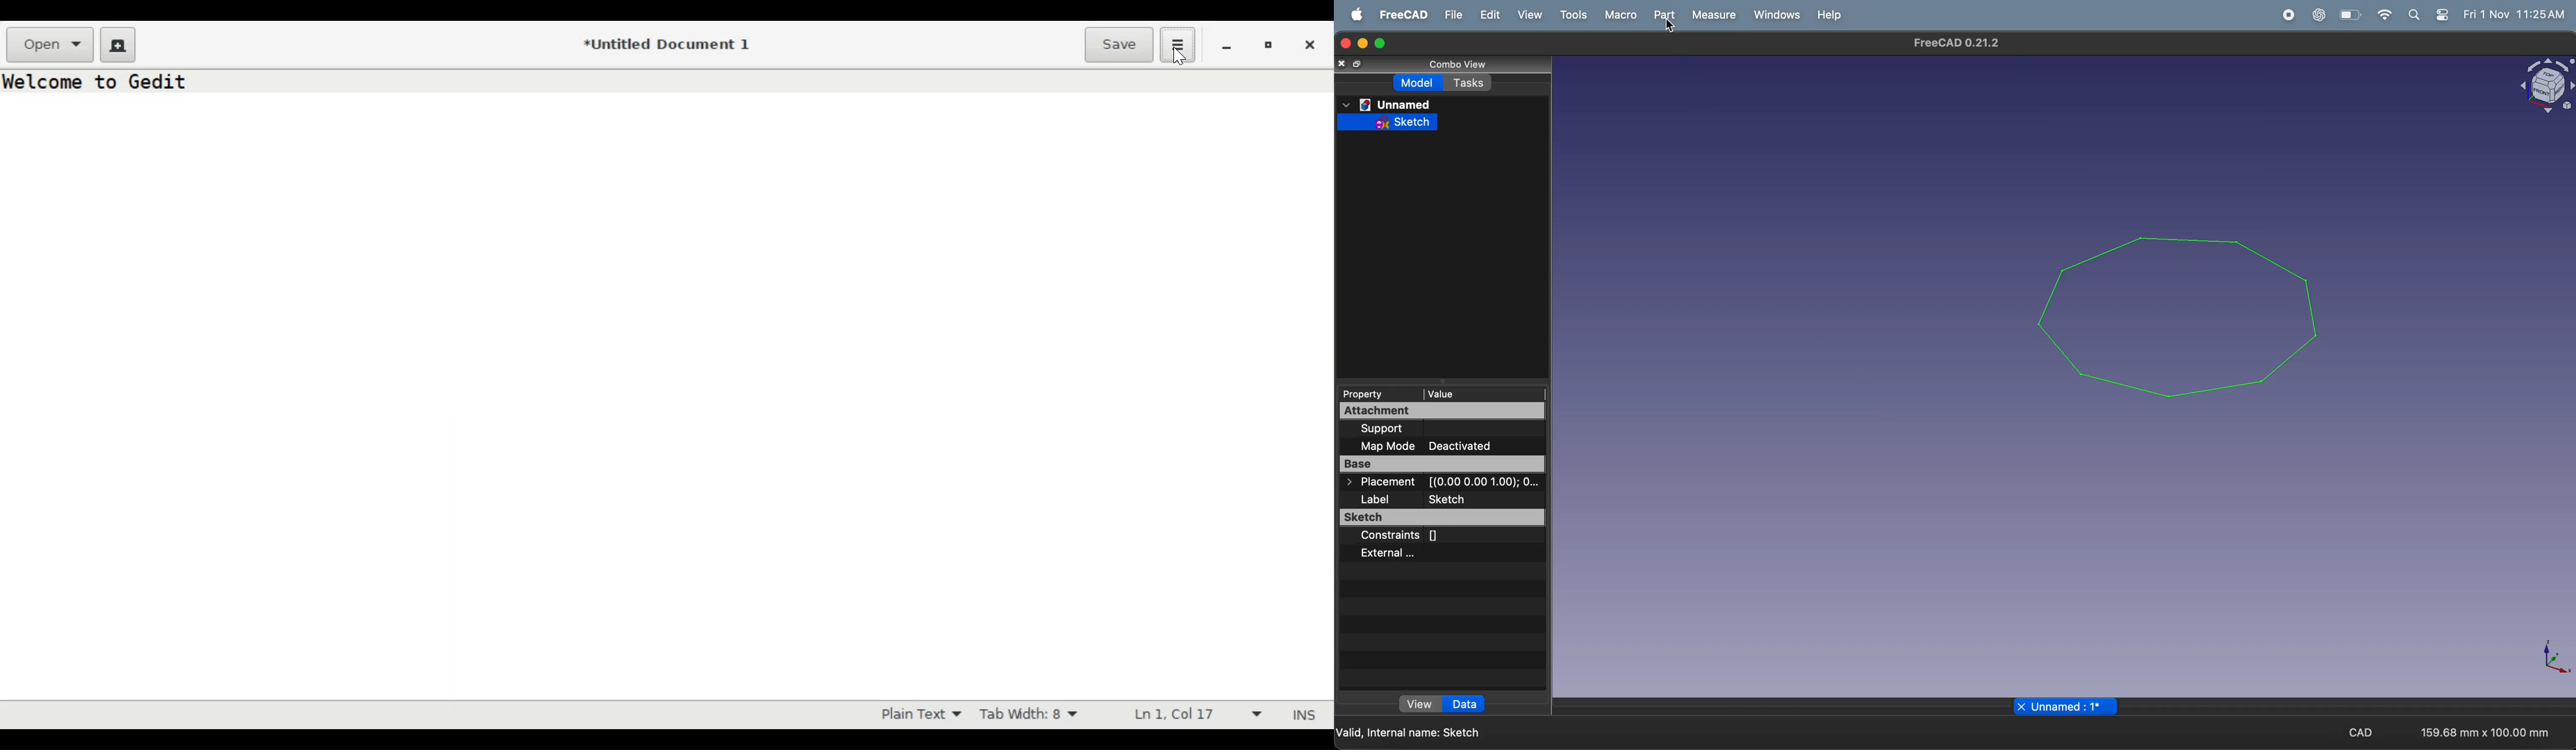 This screenshot has height=756, width=2576. Describe the element at coordinates (1830, 14) in the screenshot. I see `help` at that location.